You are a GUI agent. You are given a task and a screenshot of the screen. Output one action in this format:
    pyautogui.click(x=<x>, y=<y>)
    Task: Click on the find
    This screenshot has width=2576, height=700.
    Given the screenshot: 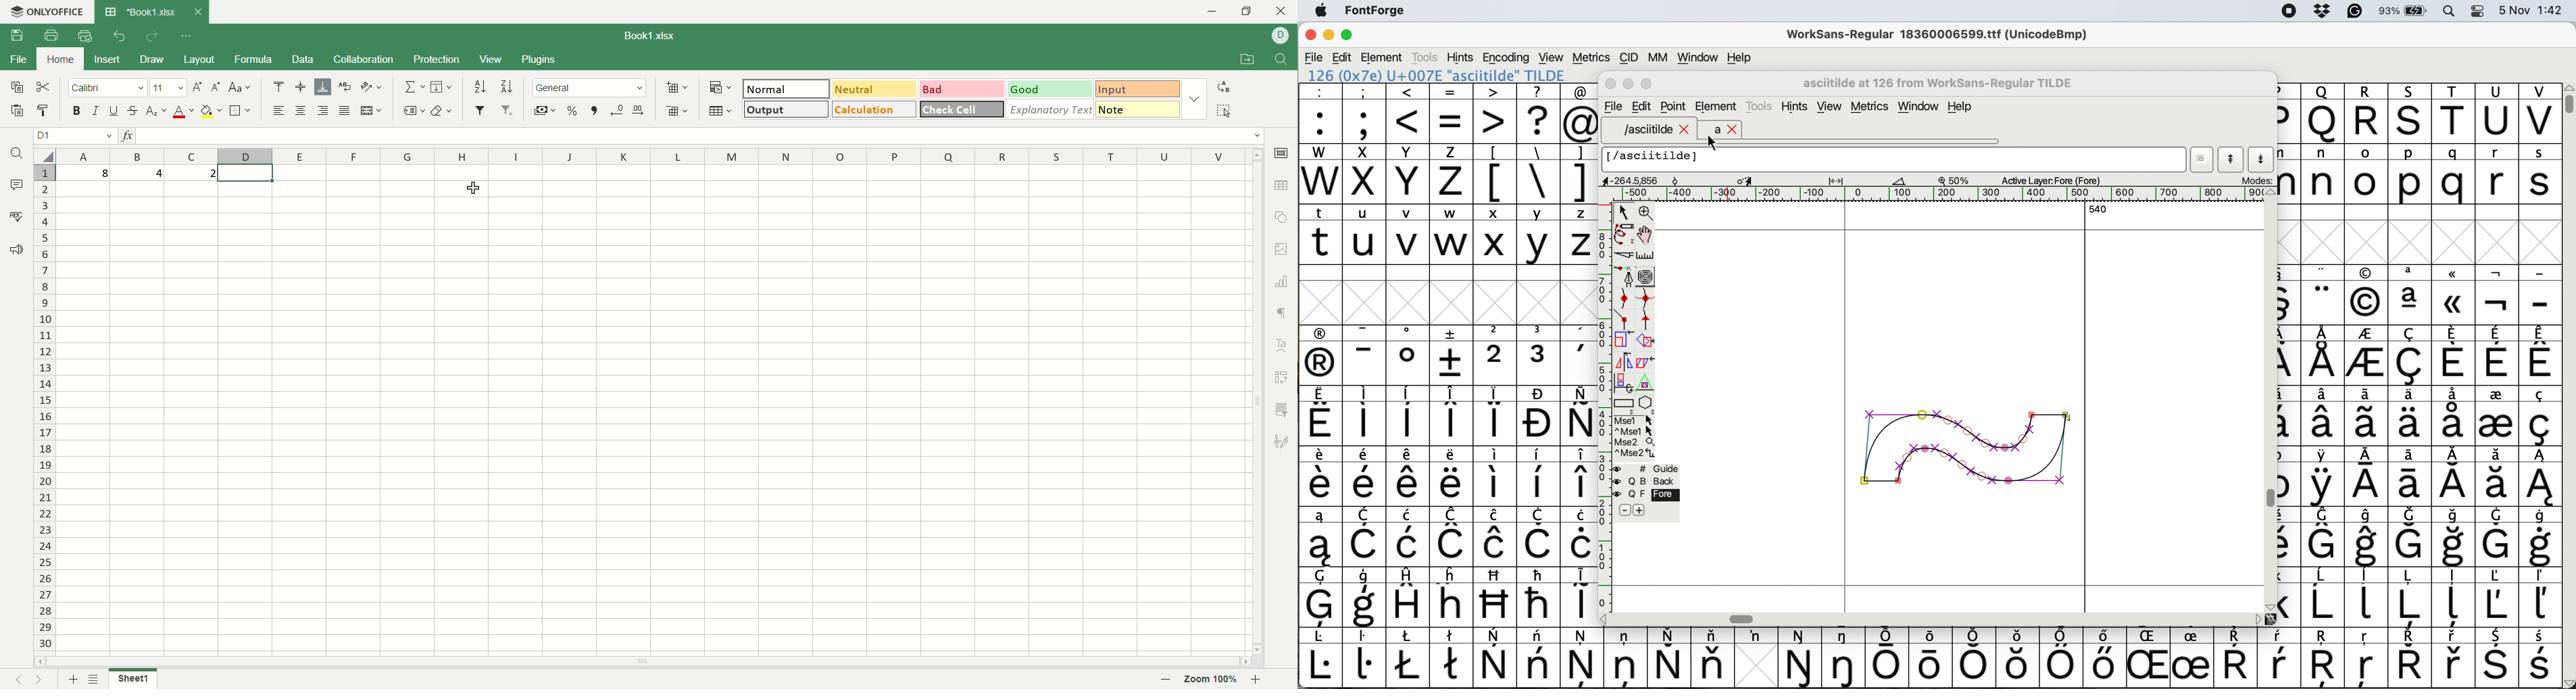 What is the action you would take?
    pyautogui.click(x=1282, y=57)
    